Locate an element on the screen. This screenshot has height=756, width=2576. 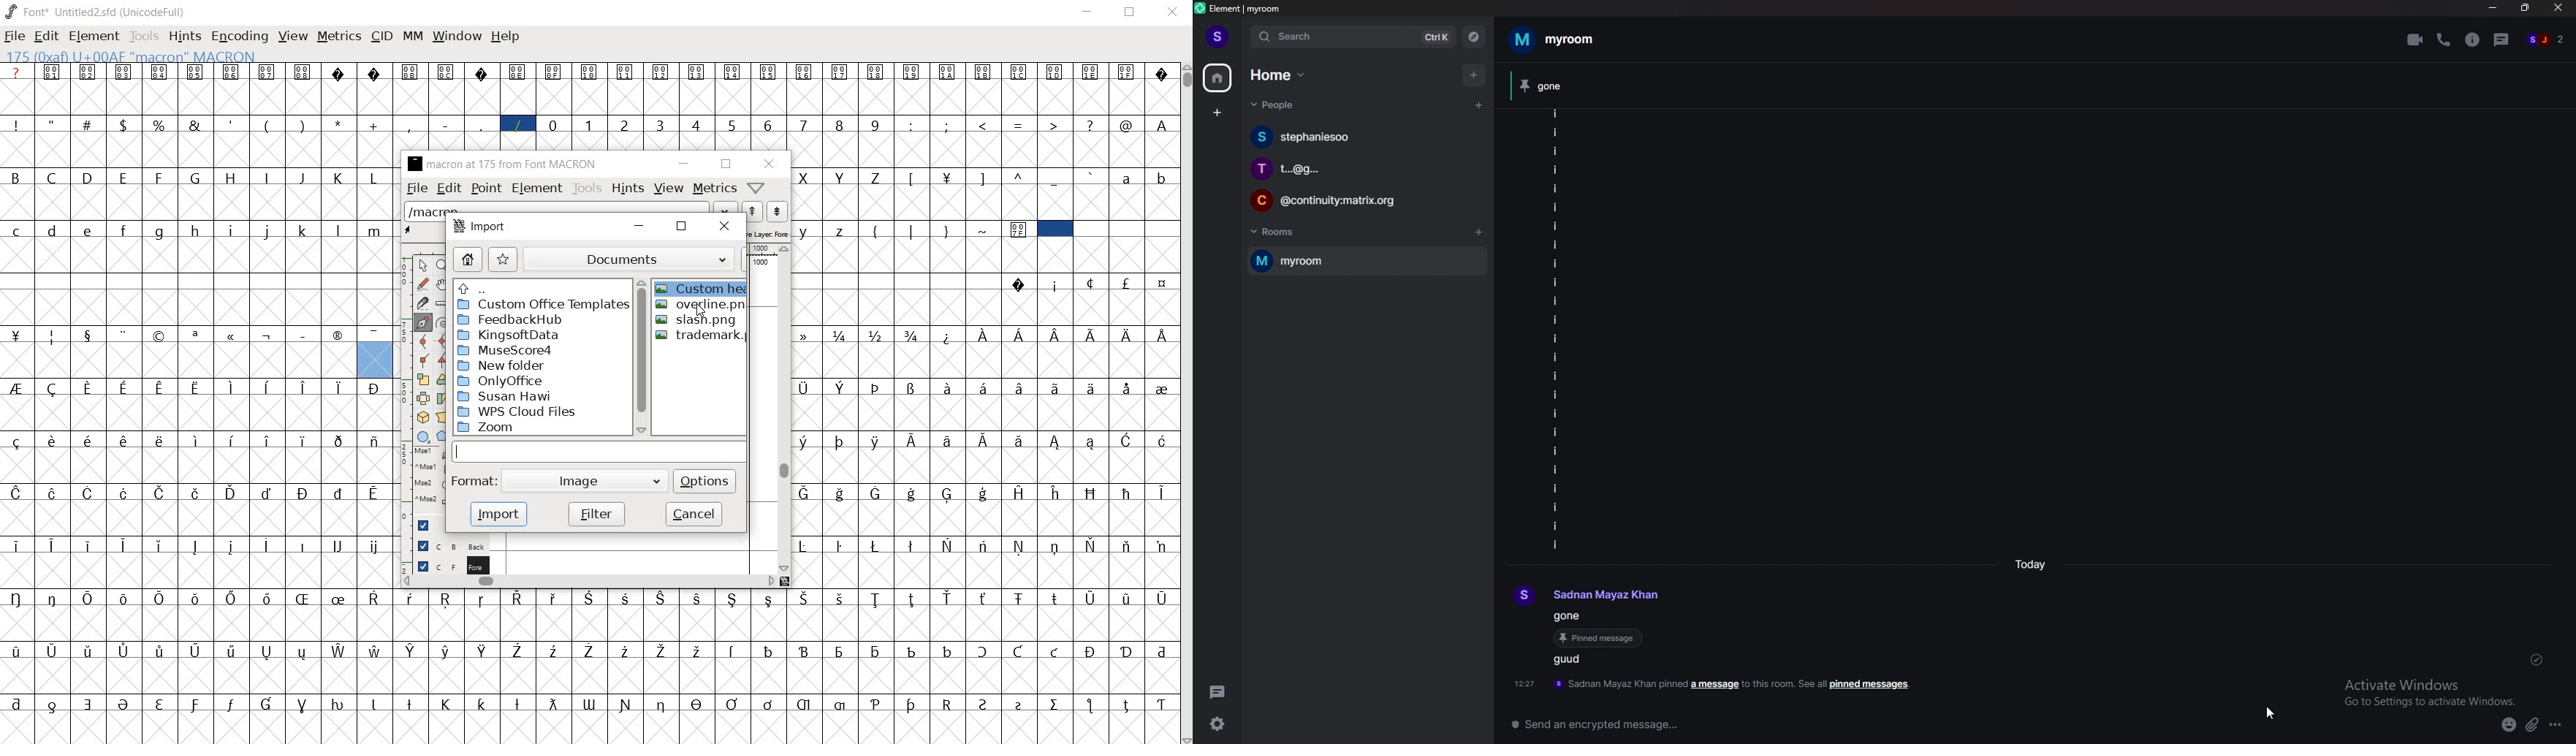
Symbol is located at coordinates (1093, 546).